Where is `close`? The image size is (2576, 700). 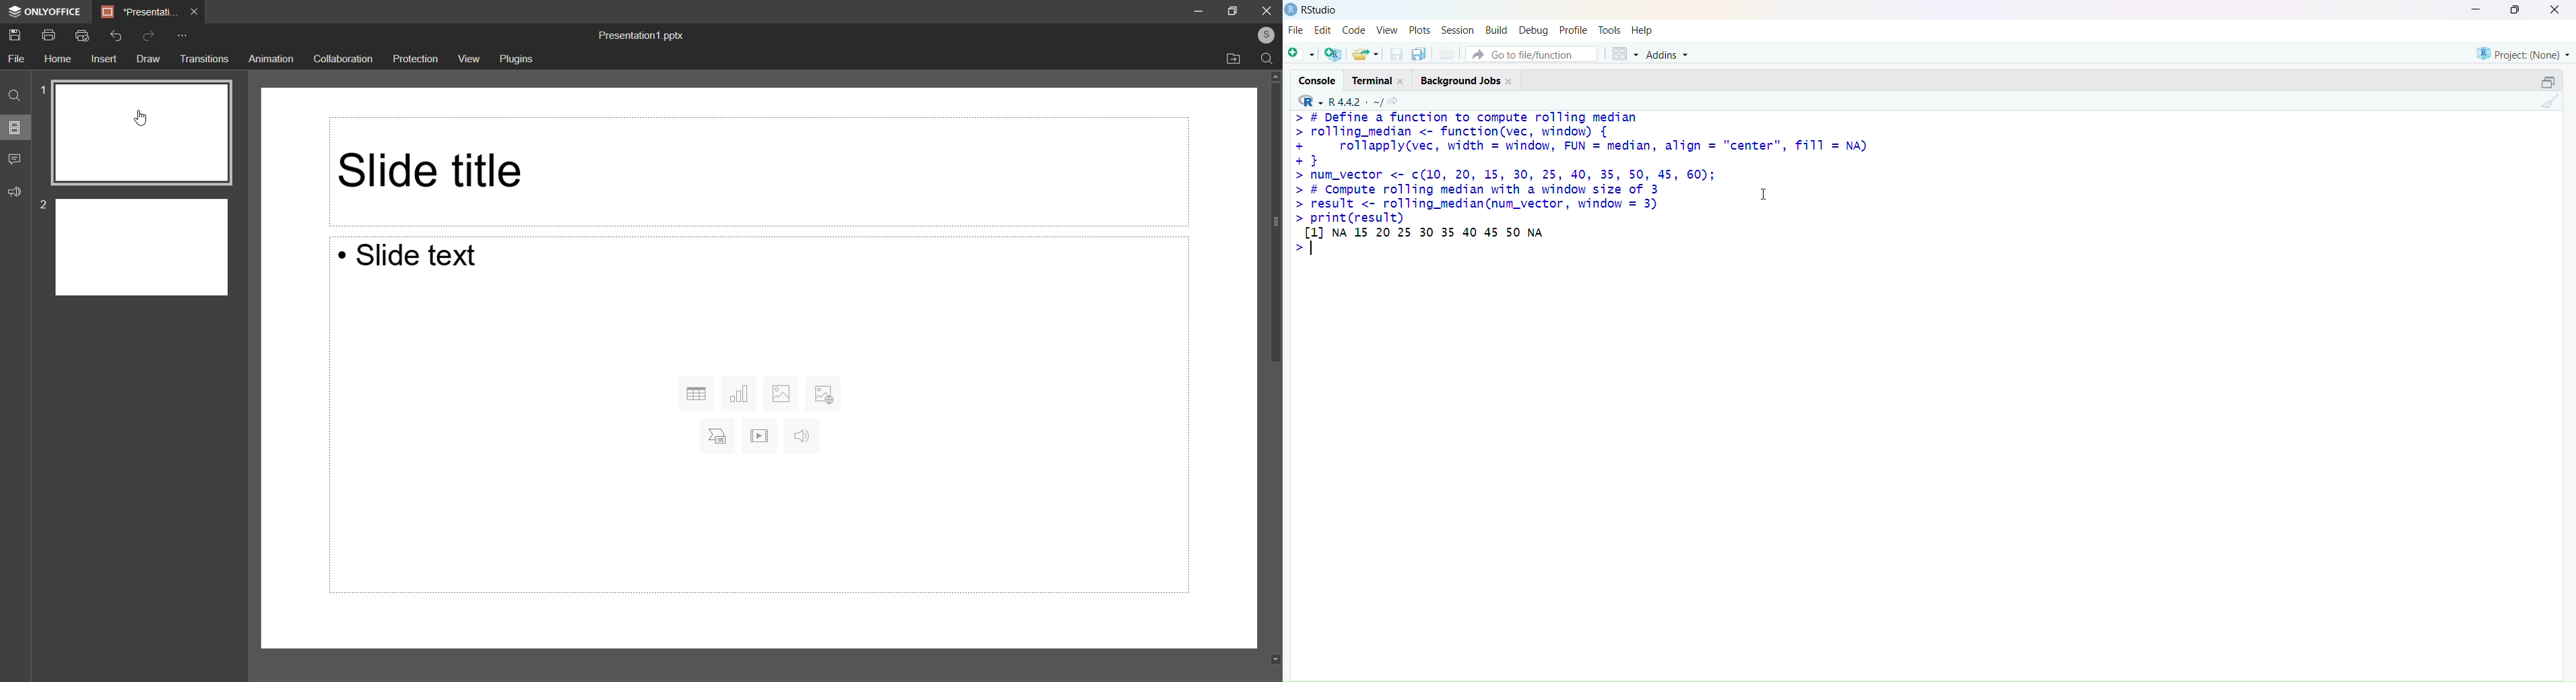
close is located at coordinates (1400, 82).